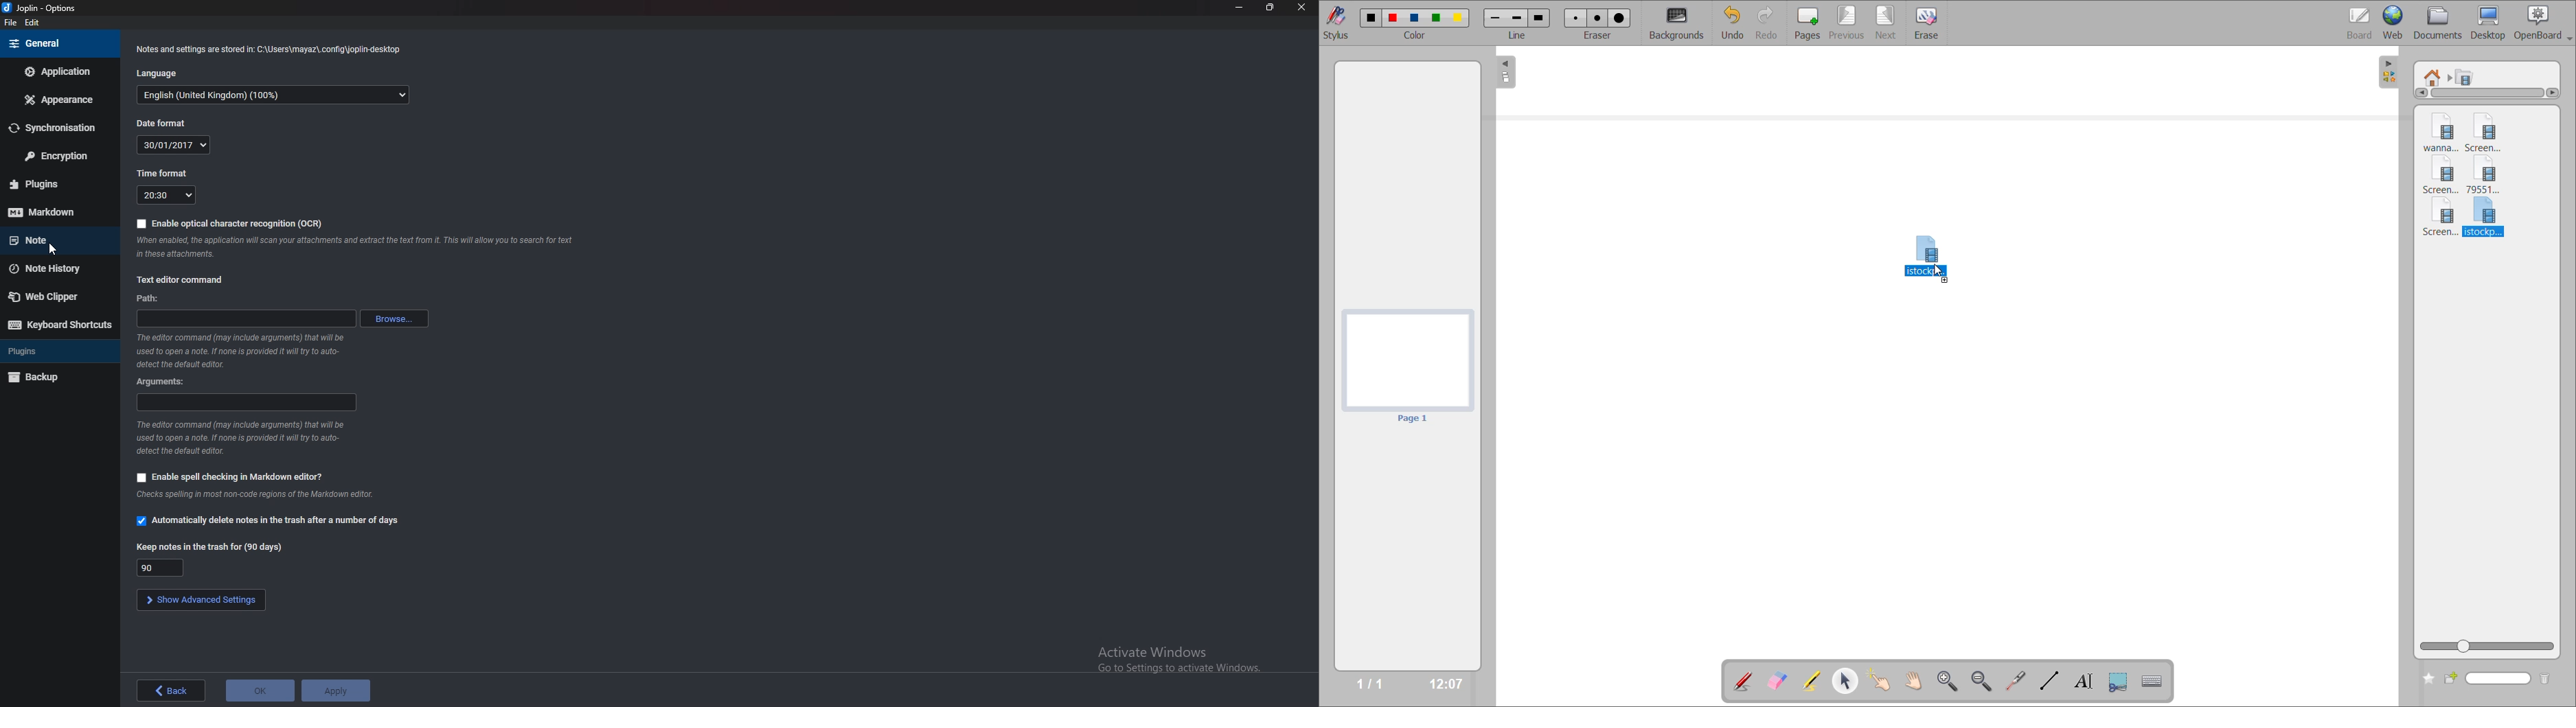 The height and width of the screenshot is (728, 2576). What do you see at coordinates (2355, 20) in the screenshot?
I see `board` at bounding box center [2355, 20].